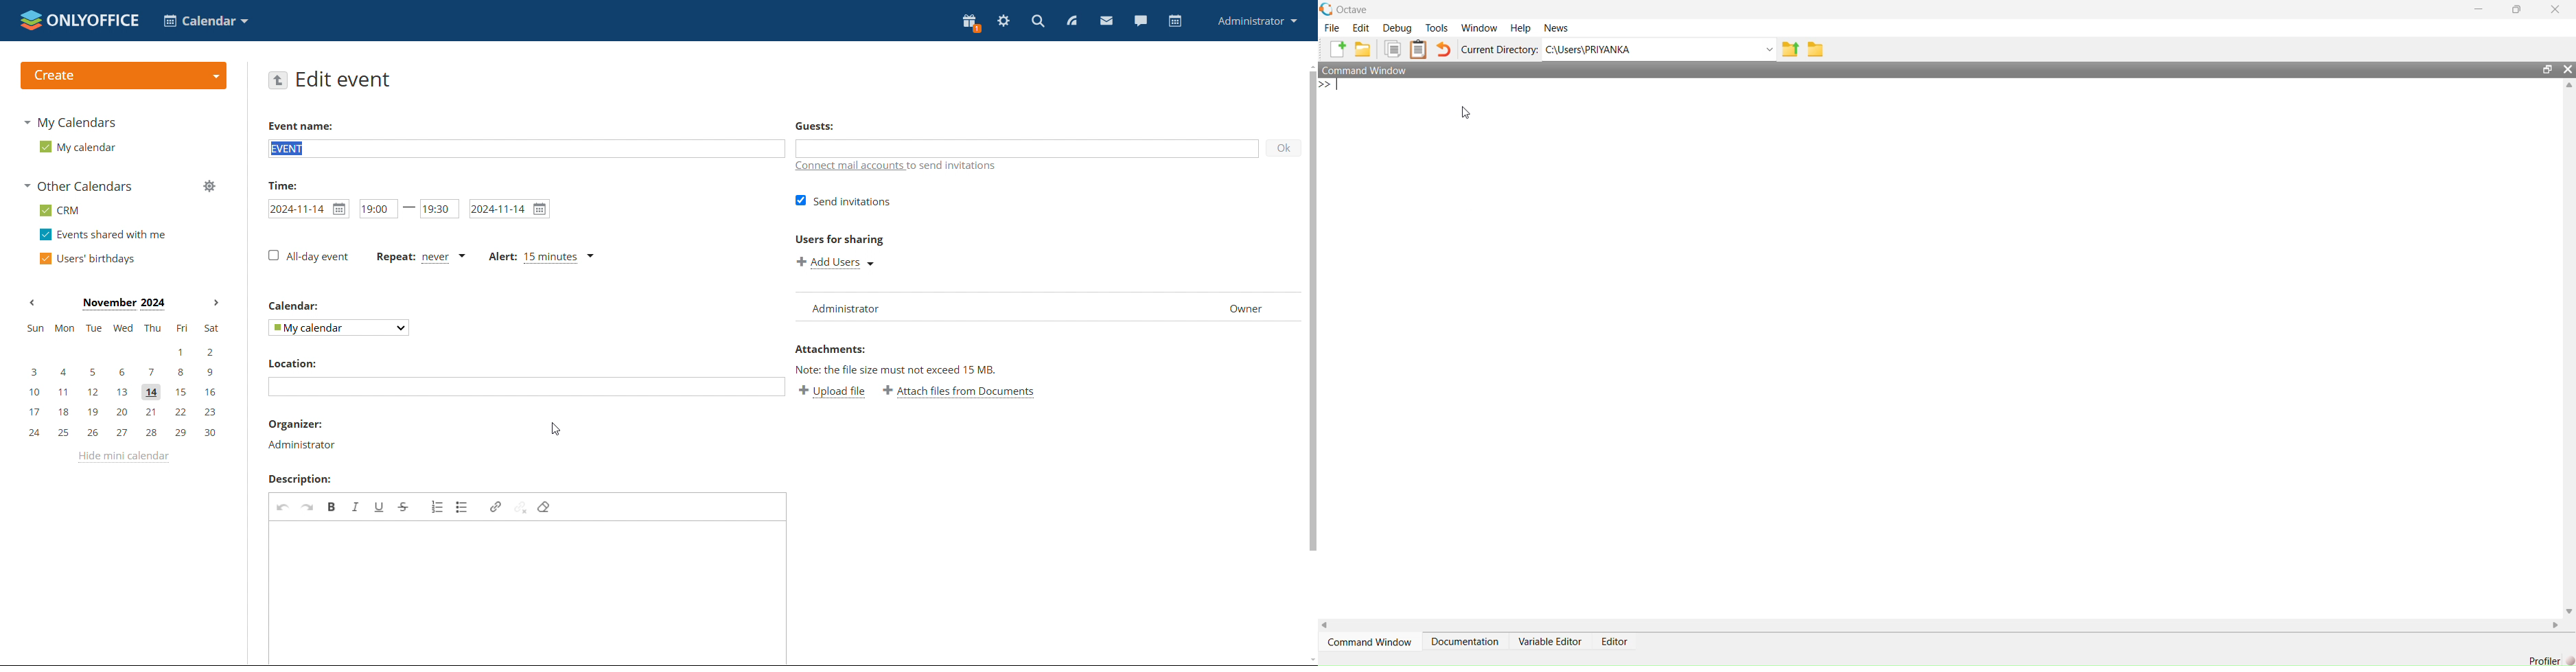  Describe the element at coordinates (1446, 49) in the screenshot. I see `undo` at that location.